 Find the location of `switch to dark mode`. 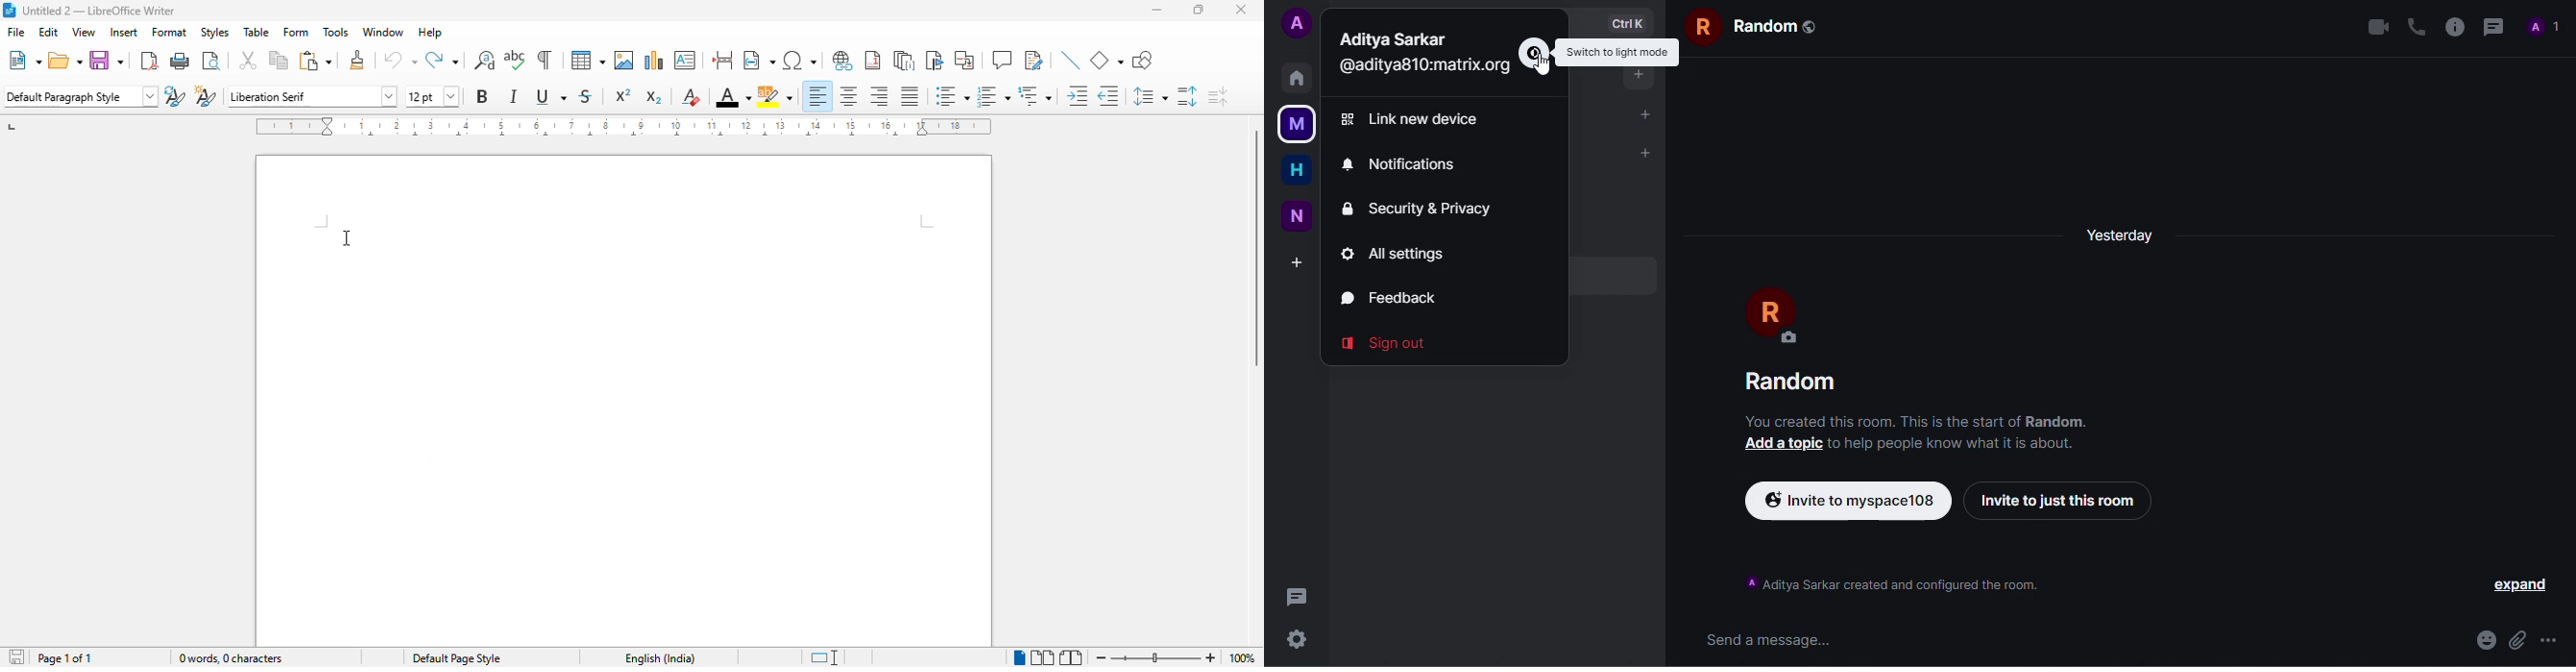

switch to dark mode is located at coordinates (1620, 51).